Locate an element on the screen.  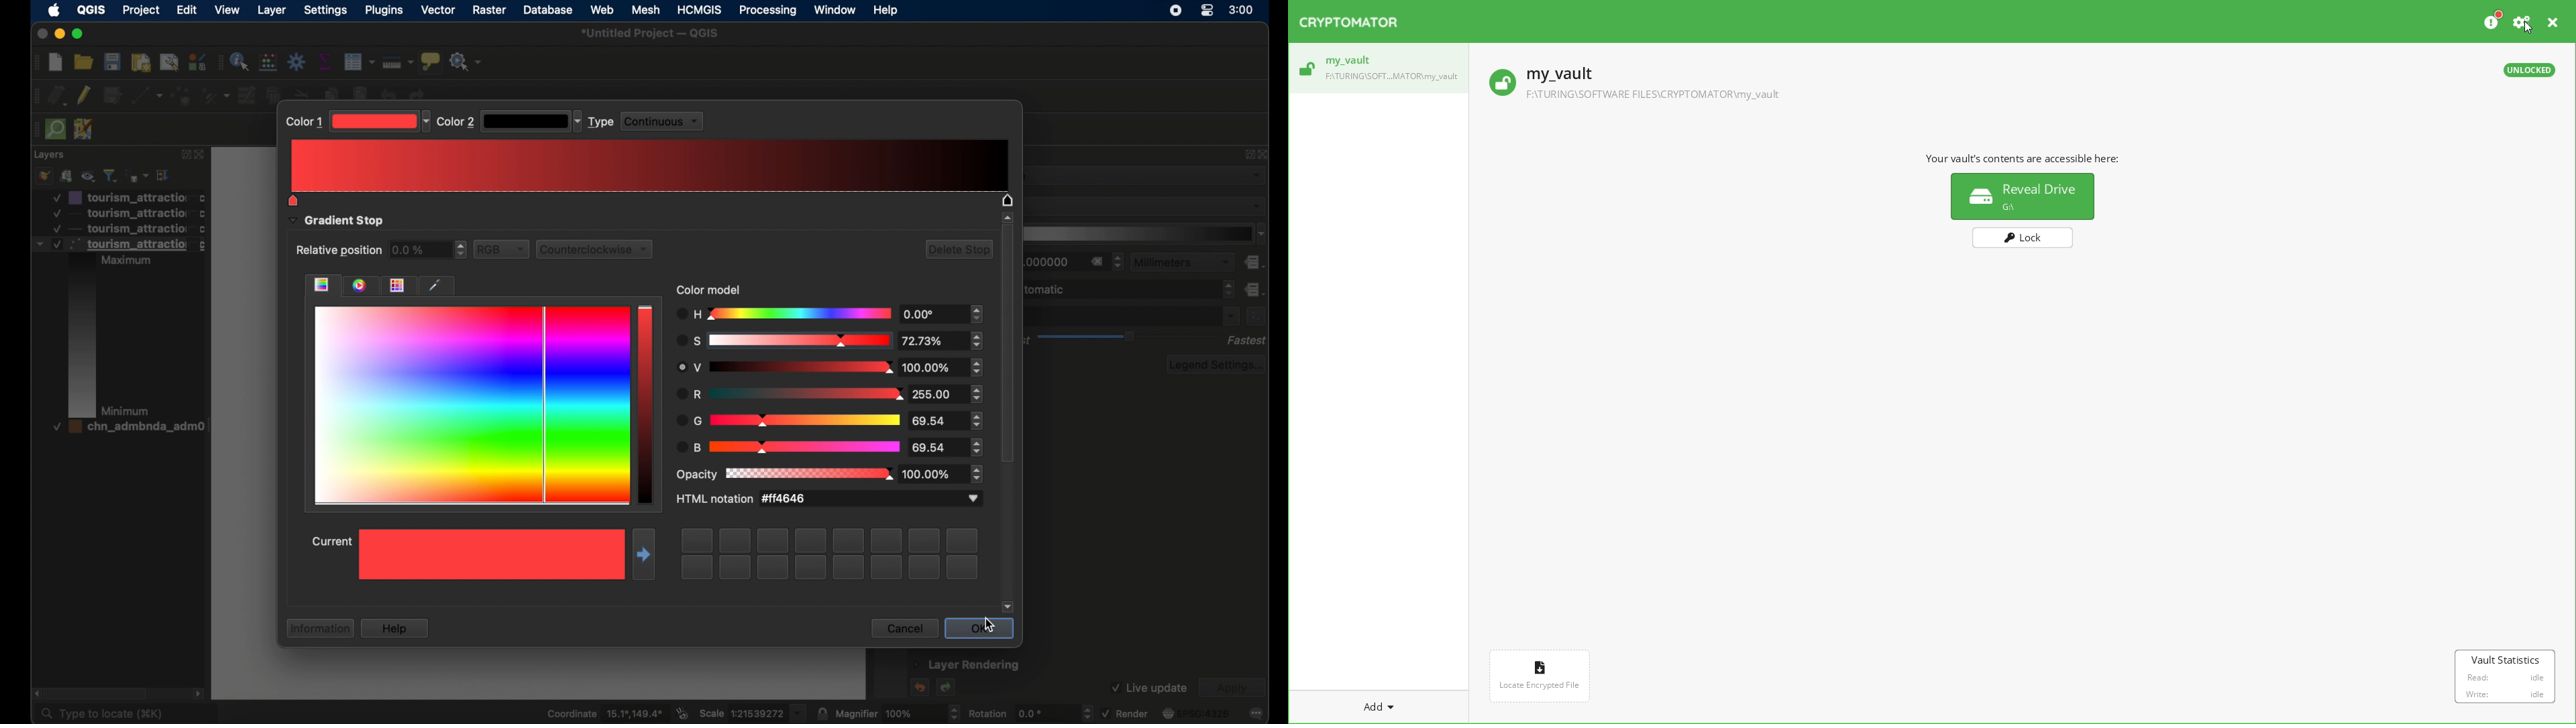
color 1 is located at coordinates (303, 122).